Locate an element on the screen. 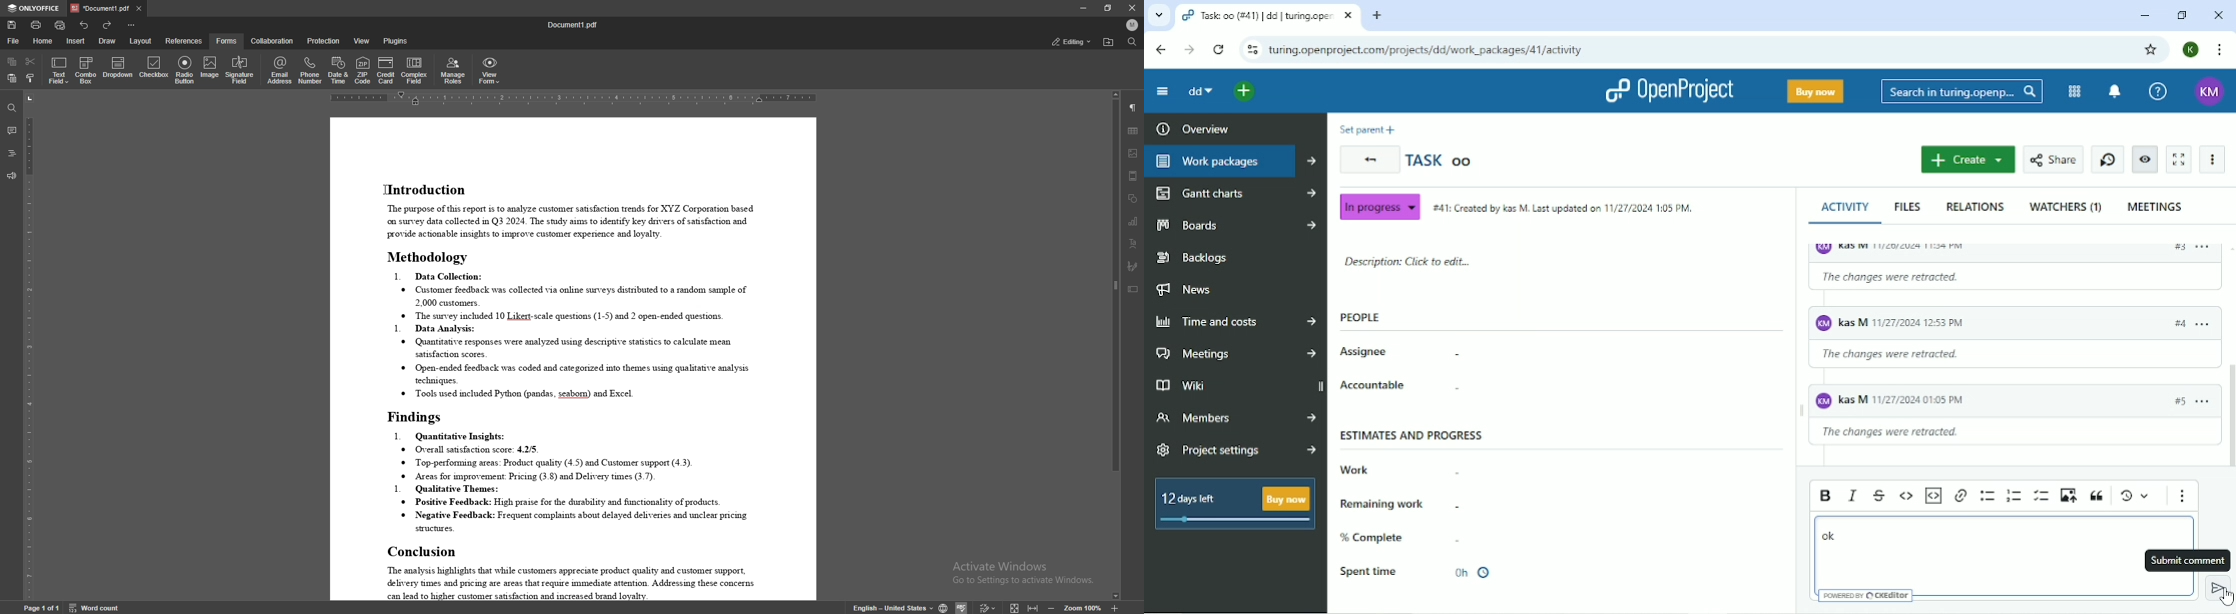 This screenshot has height=616, width=2240. find is located at coordinates (12, 108).